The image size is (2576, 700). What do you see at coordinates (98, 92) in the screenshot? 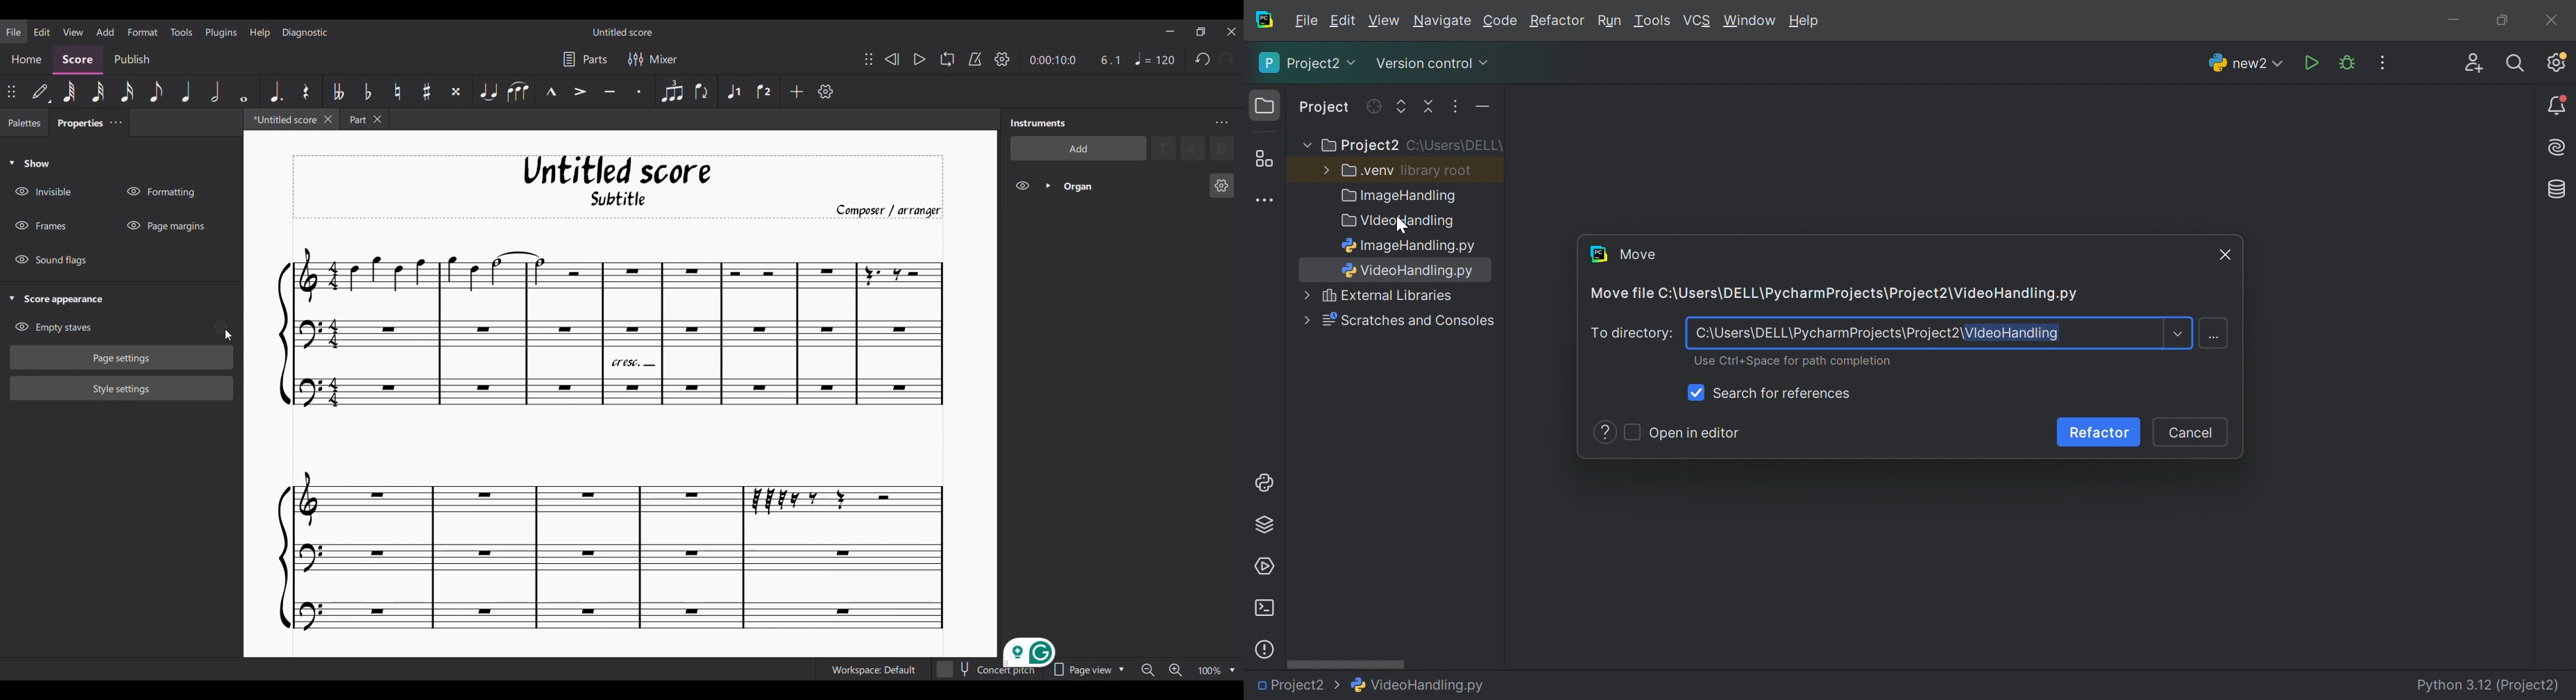
I see `32nd note` at bounding box center [98, 92].